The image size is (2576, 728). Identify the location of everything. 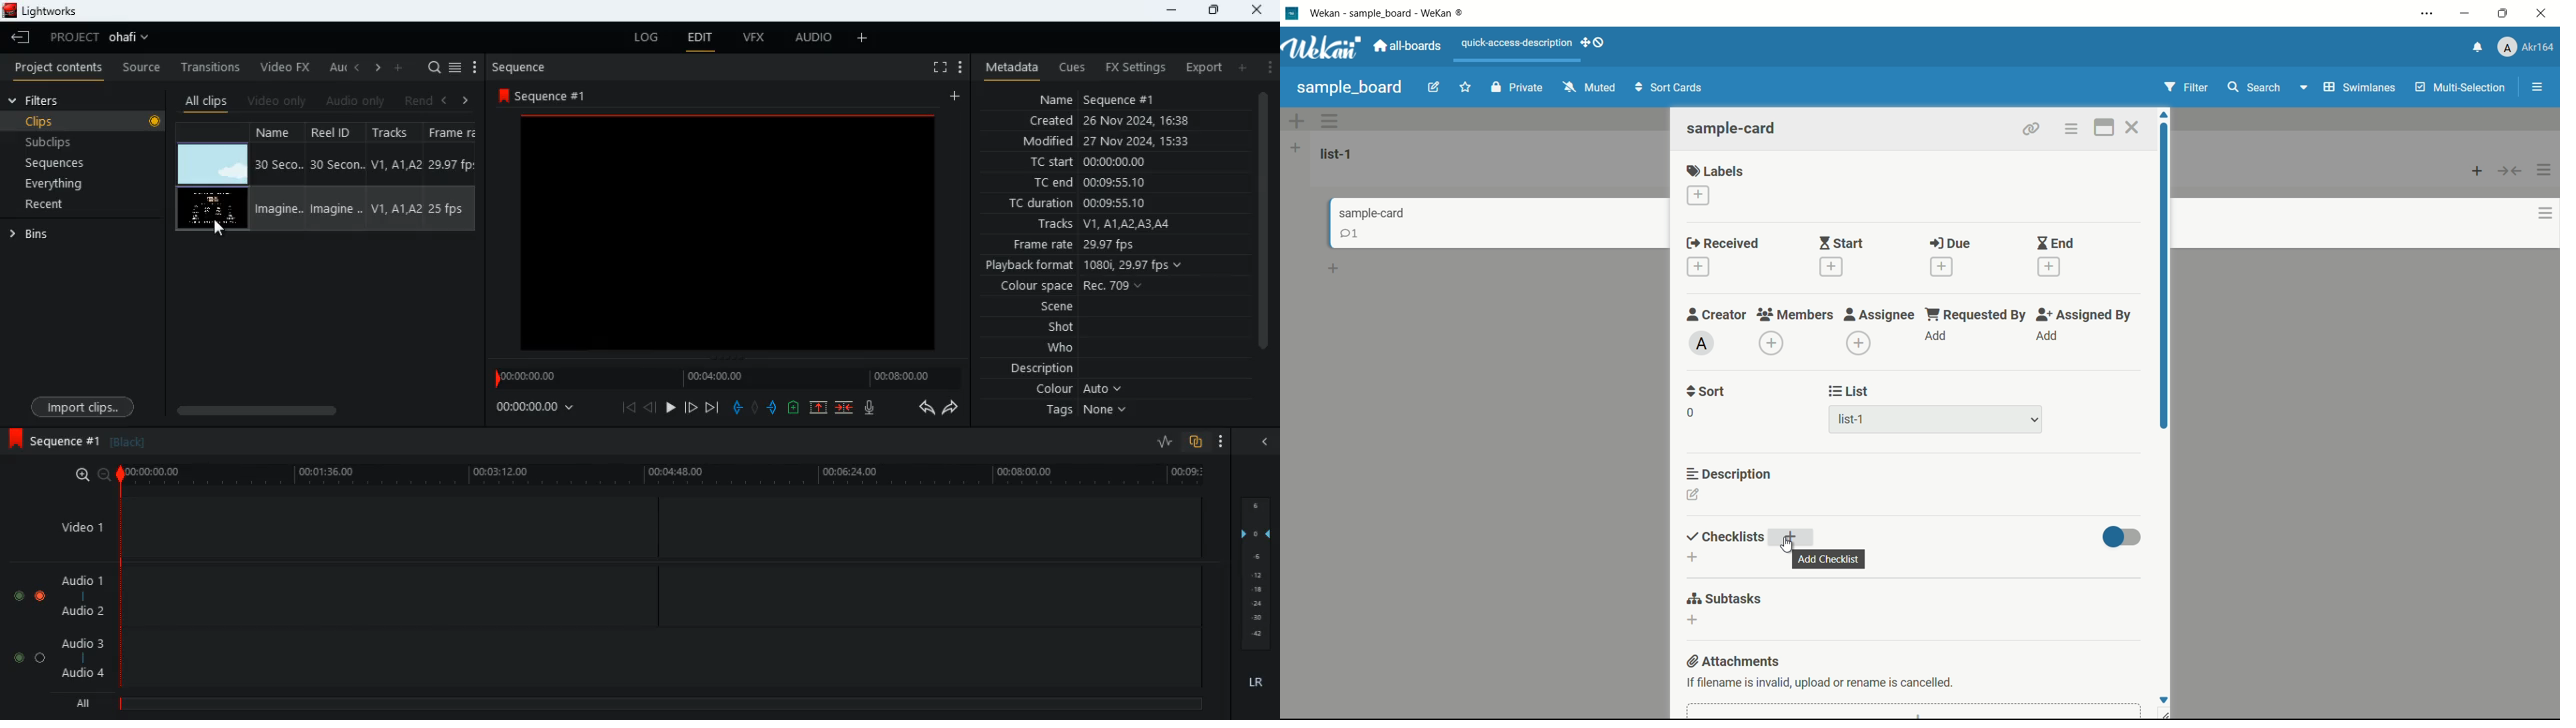
(76, 183).